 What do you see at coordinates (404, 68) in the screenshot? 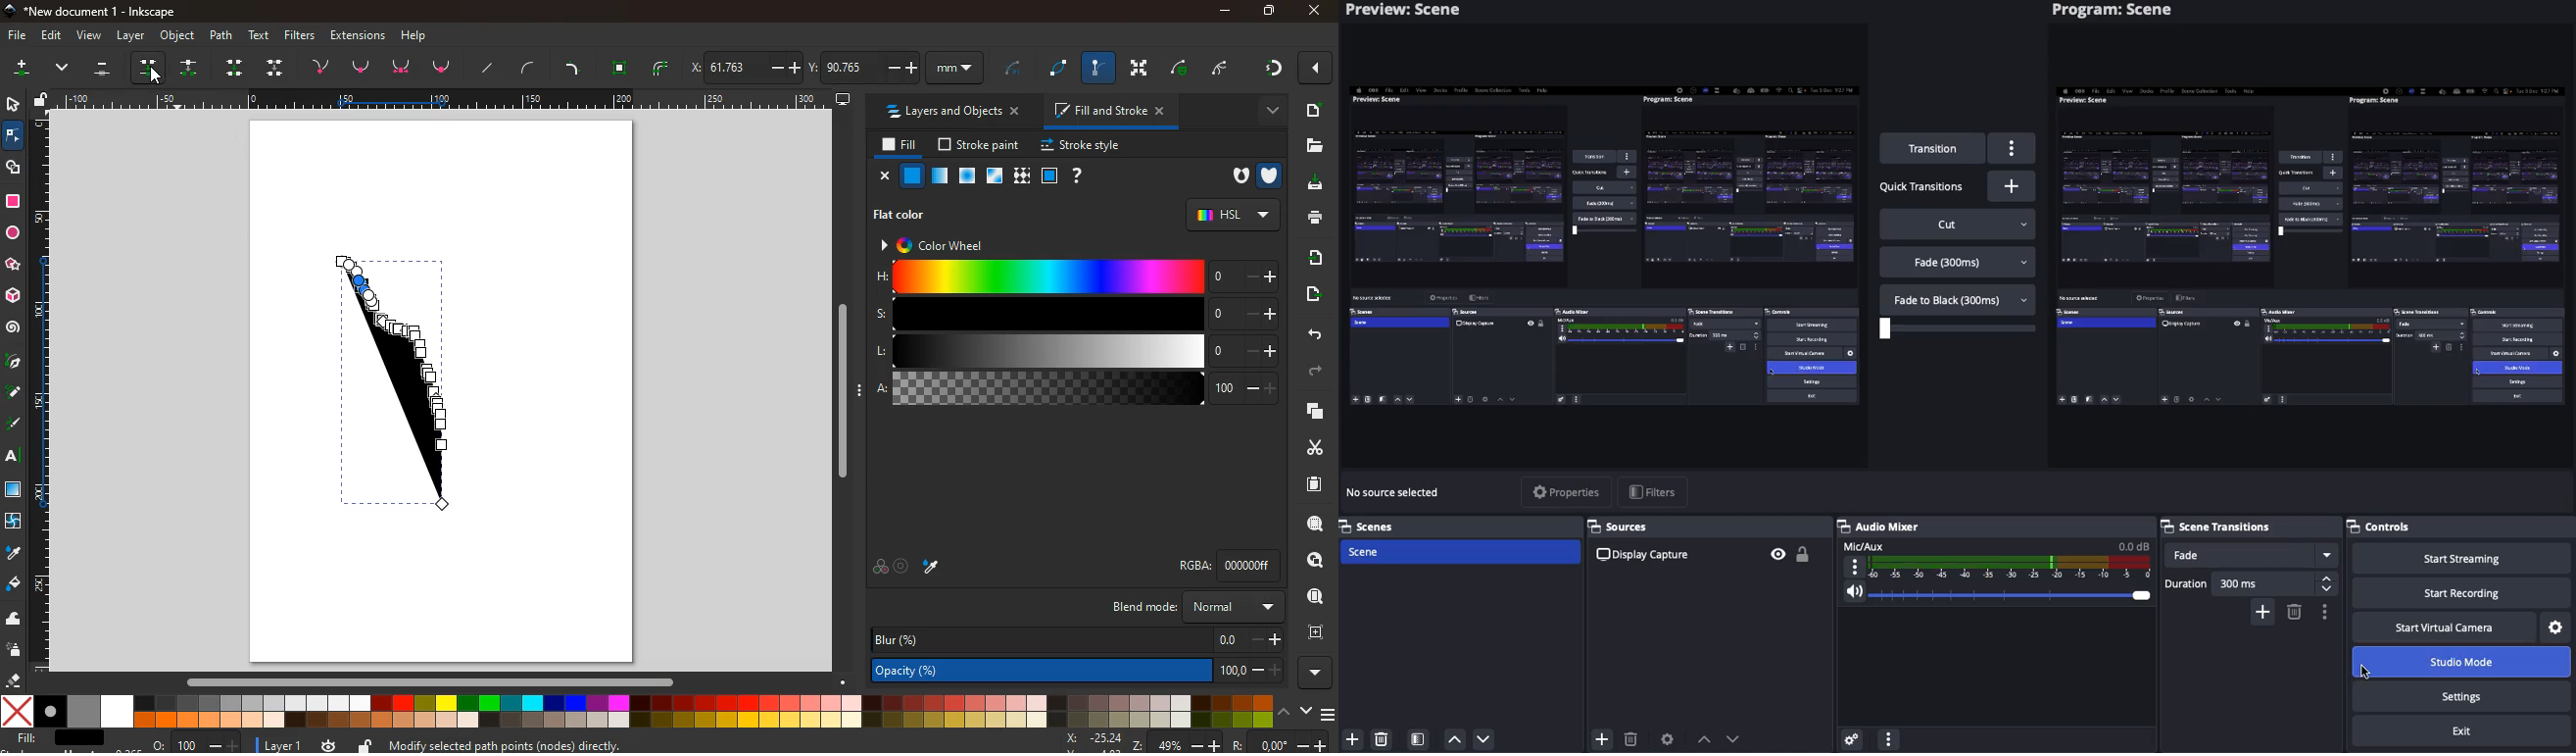
I see `base` at bounding box center [404, 68].